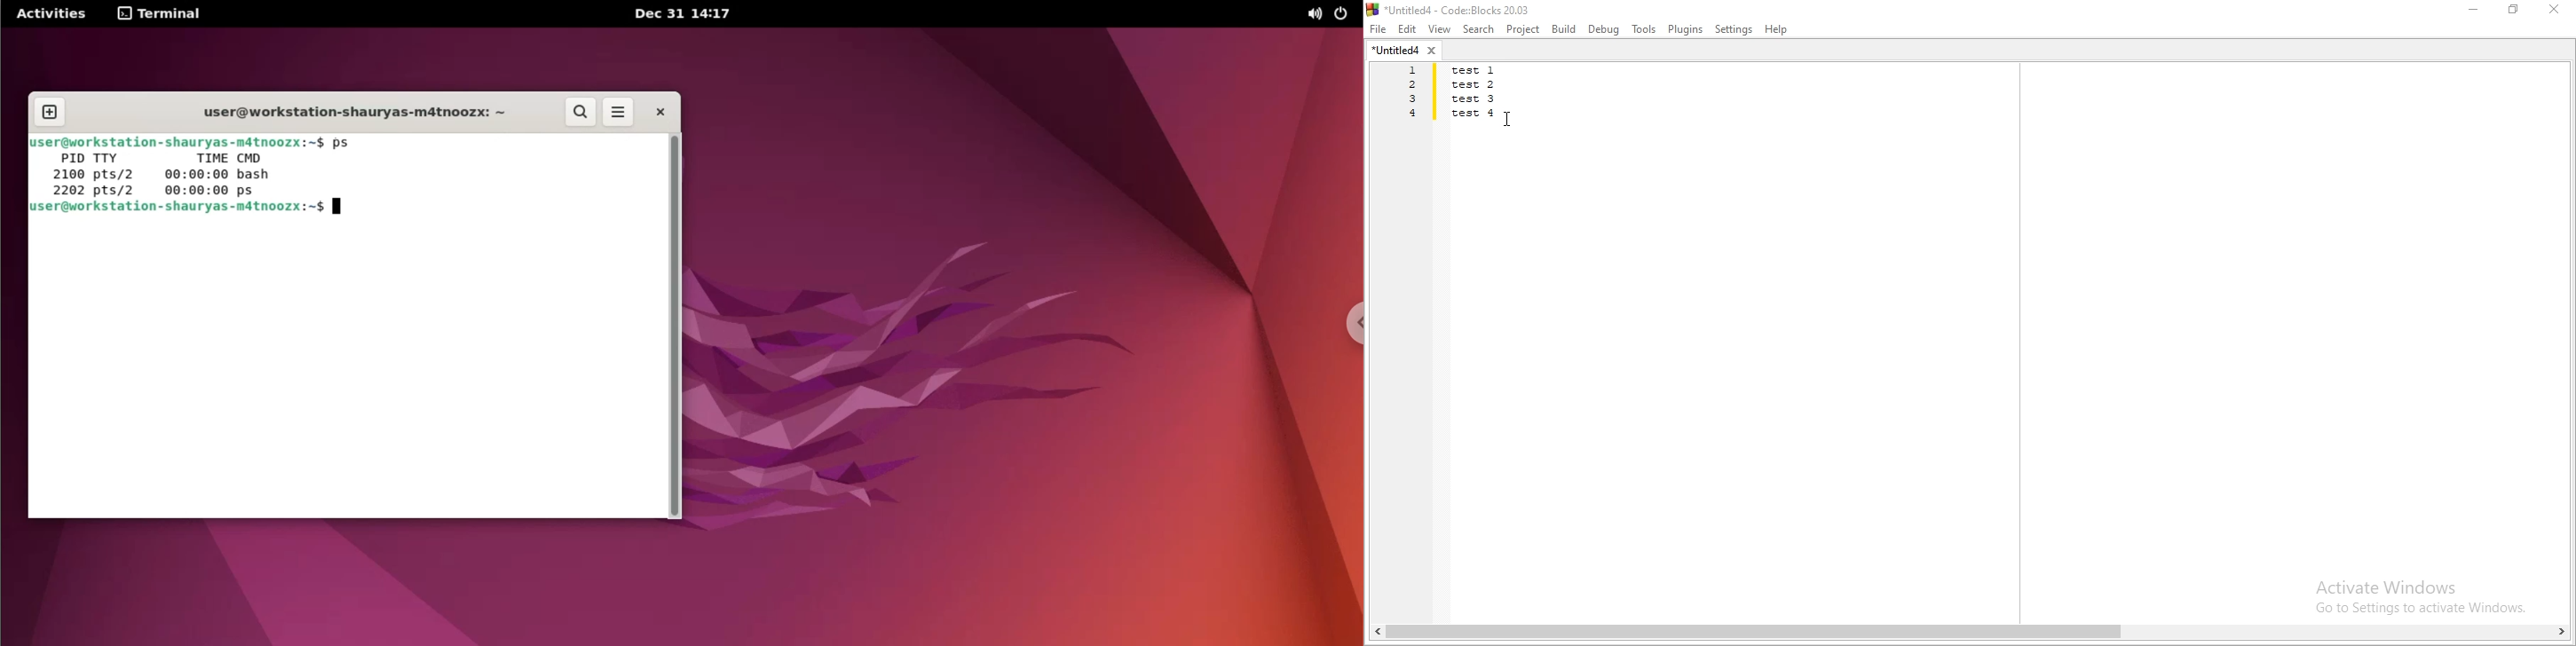 The width and height of the screenshot is (2576, 672). Describe the element at coordinates (1521, 30) in the screenshot. I see `Project ` at that location.